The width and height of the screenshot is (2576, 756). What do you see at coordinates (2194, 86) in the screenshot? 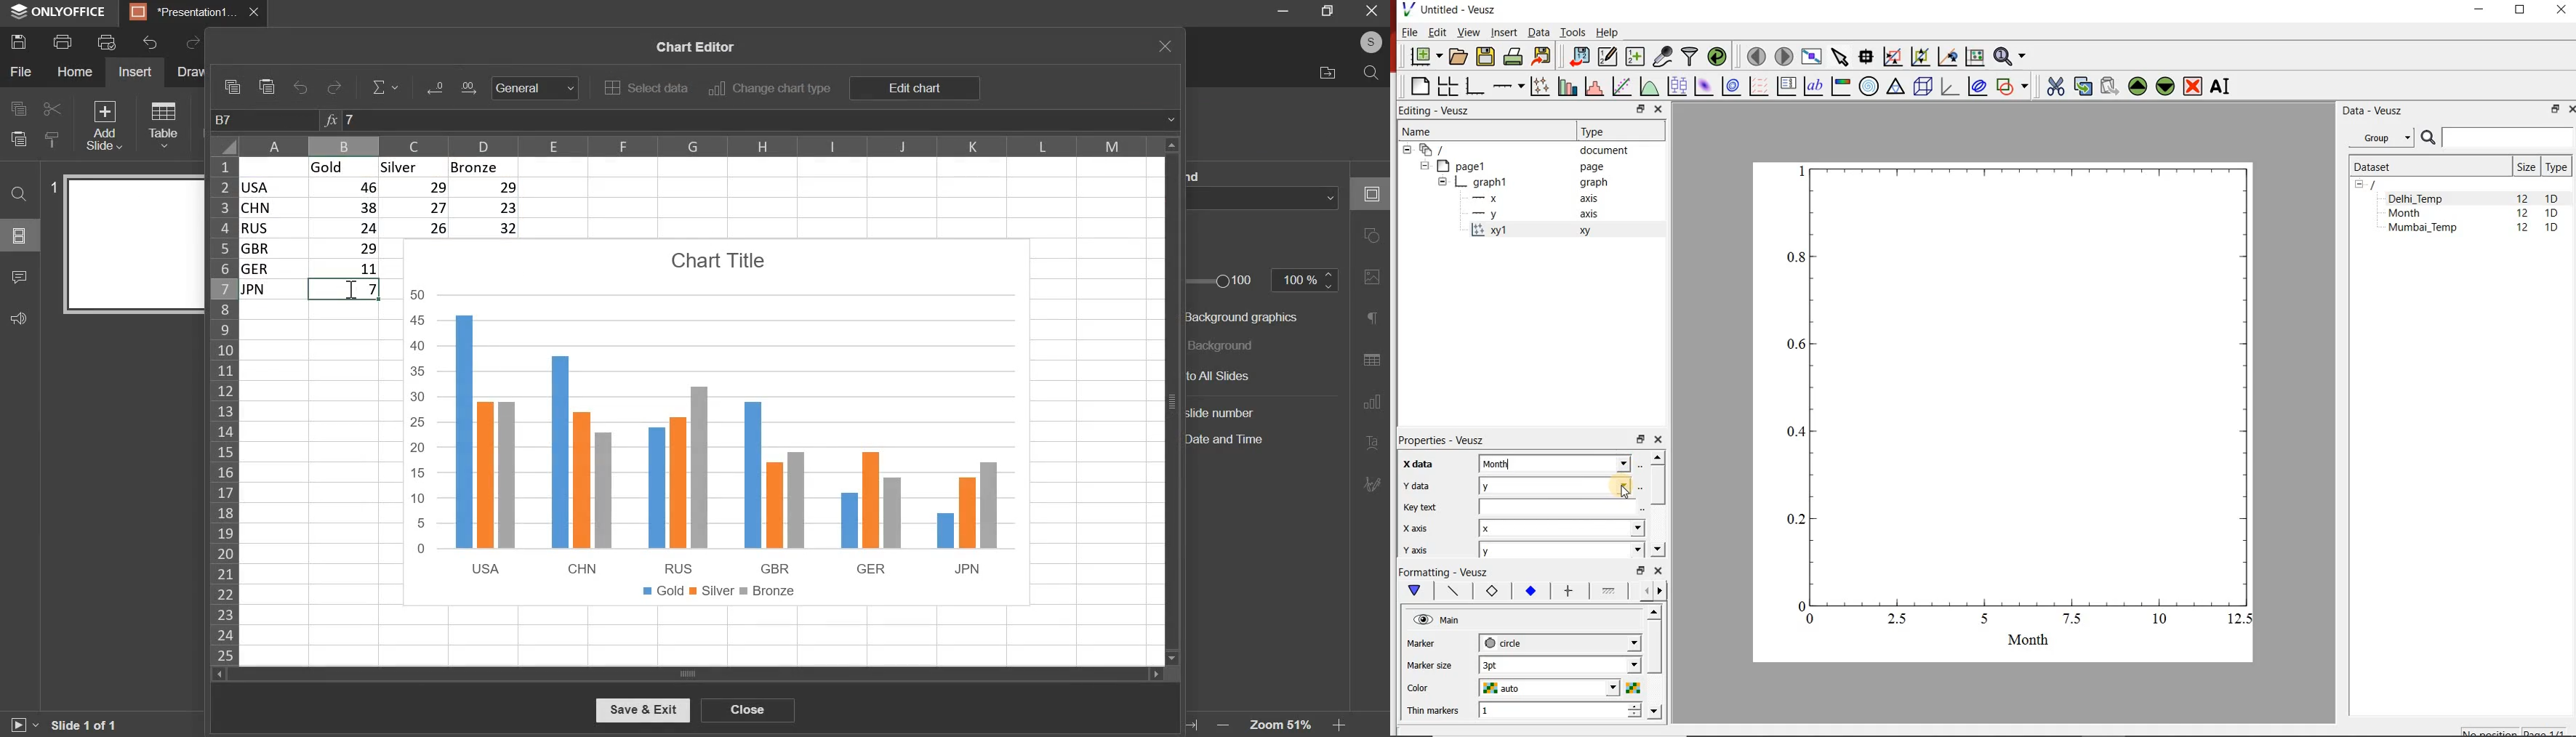
I see `remove the selected widgets` at bounding box center [2194, 86].